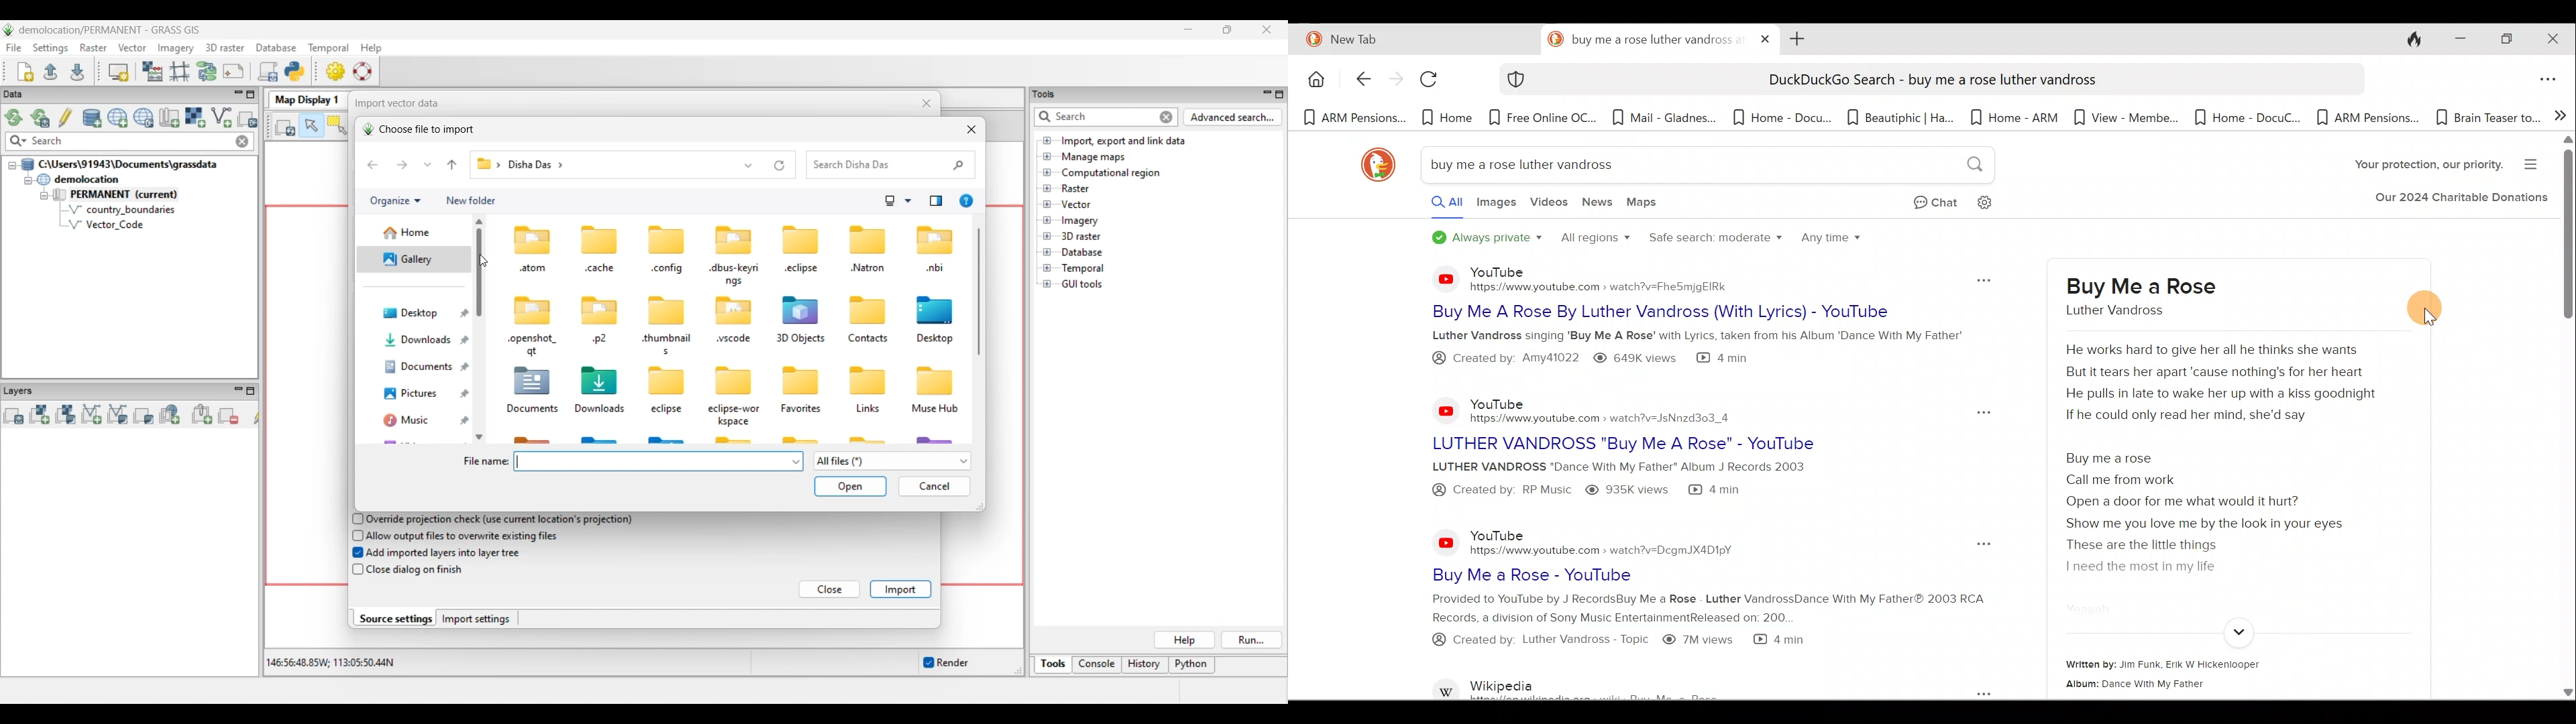 The image size is (2576, 728). I want to click on LUTHER VANDROSS "Buy Me A Rose" - YouTube, so click(1682, 440).